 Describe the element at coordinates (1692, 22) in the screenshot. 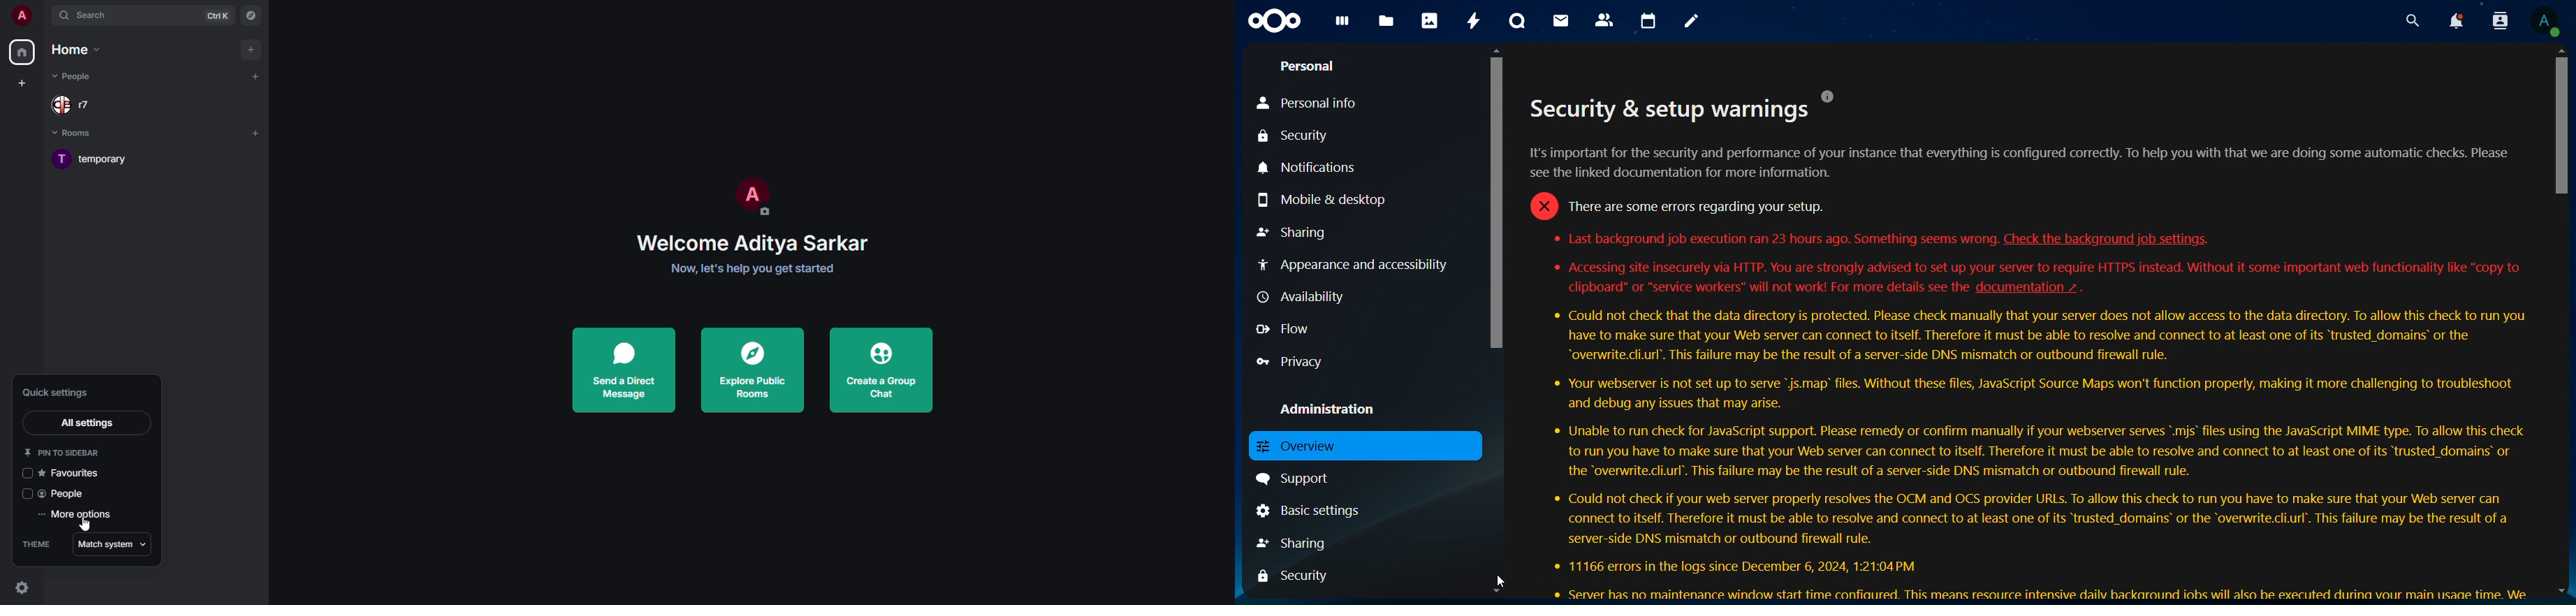

I see `notes` at that location.